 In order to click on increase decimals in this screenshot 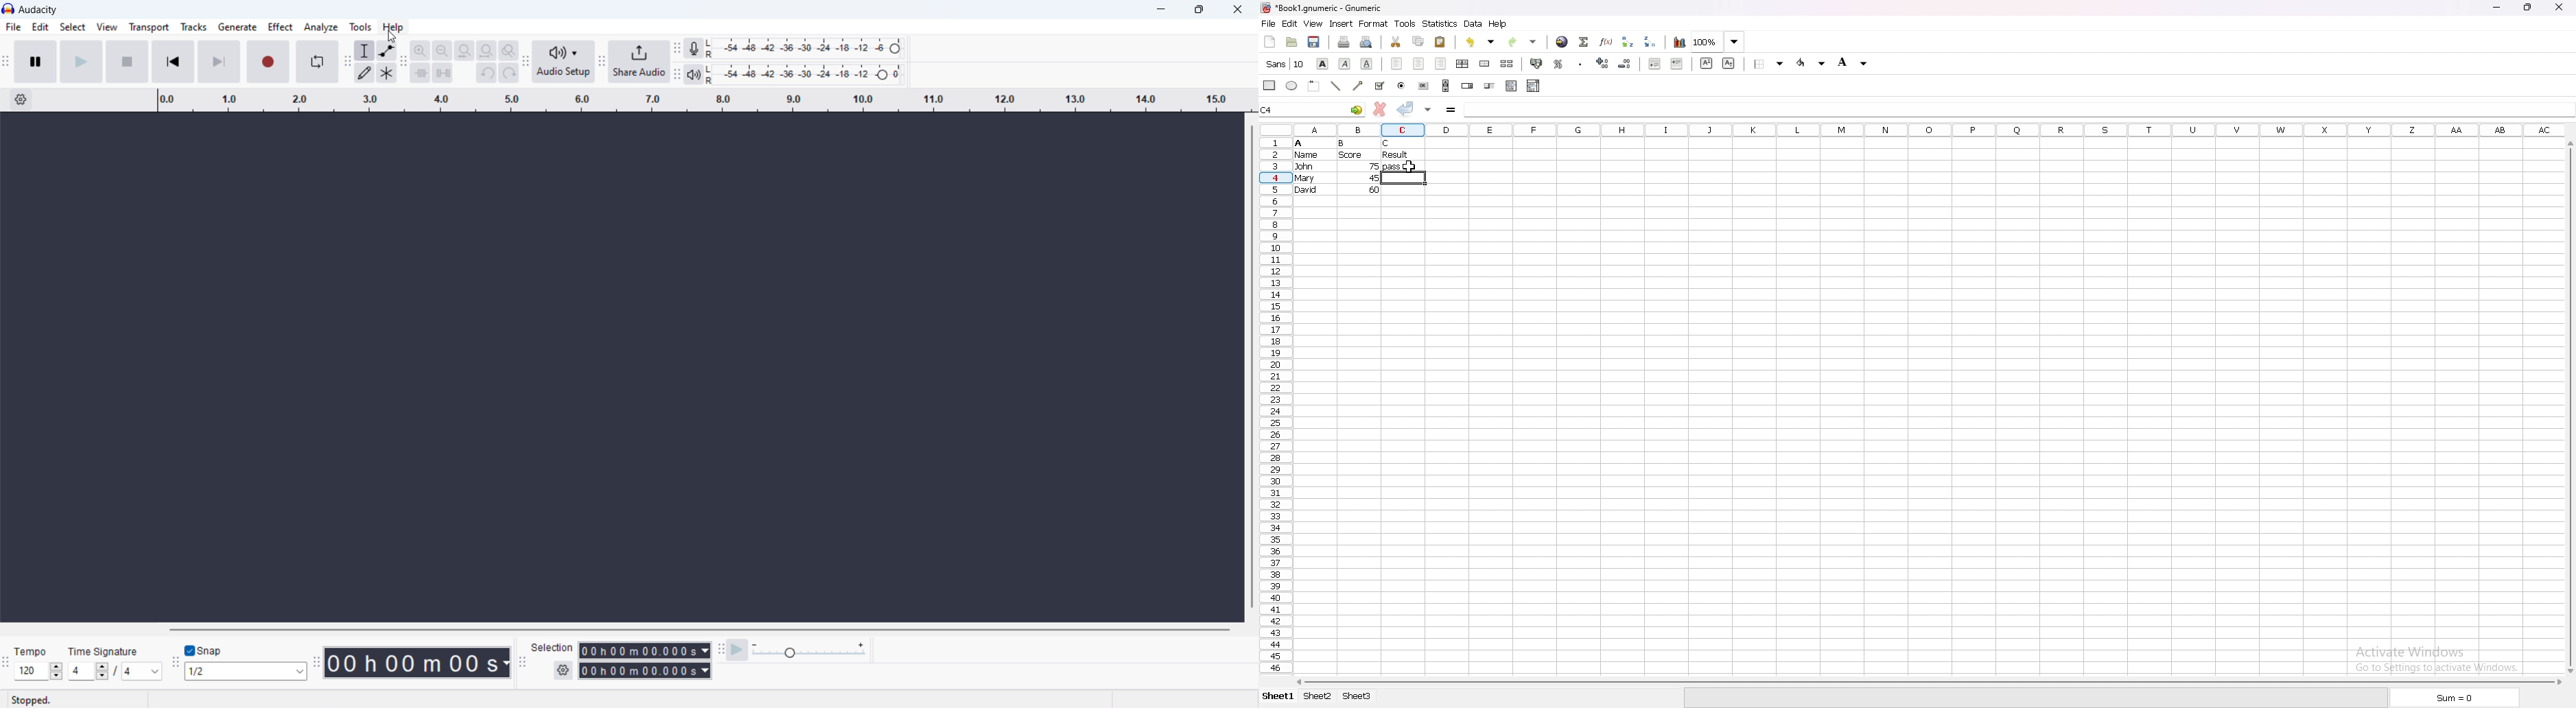, I will do `click(1604, 63)`.